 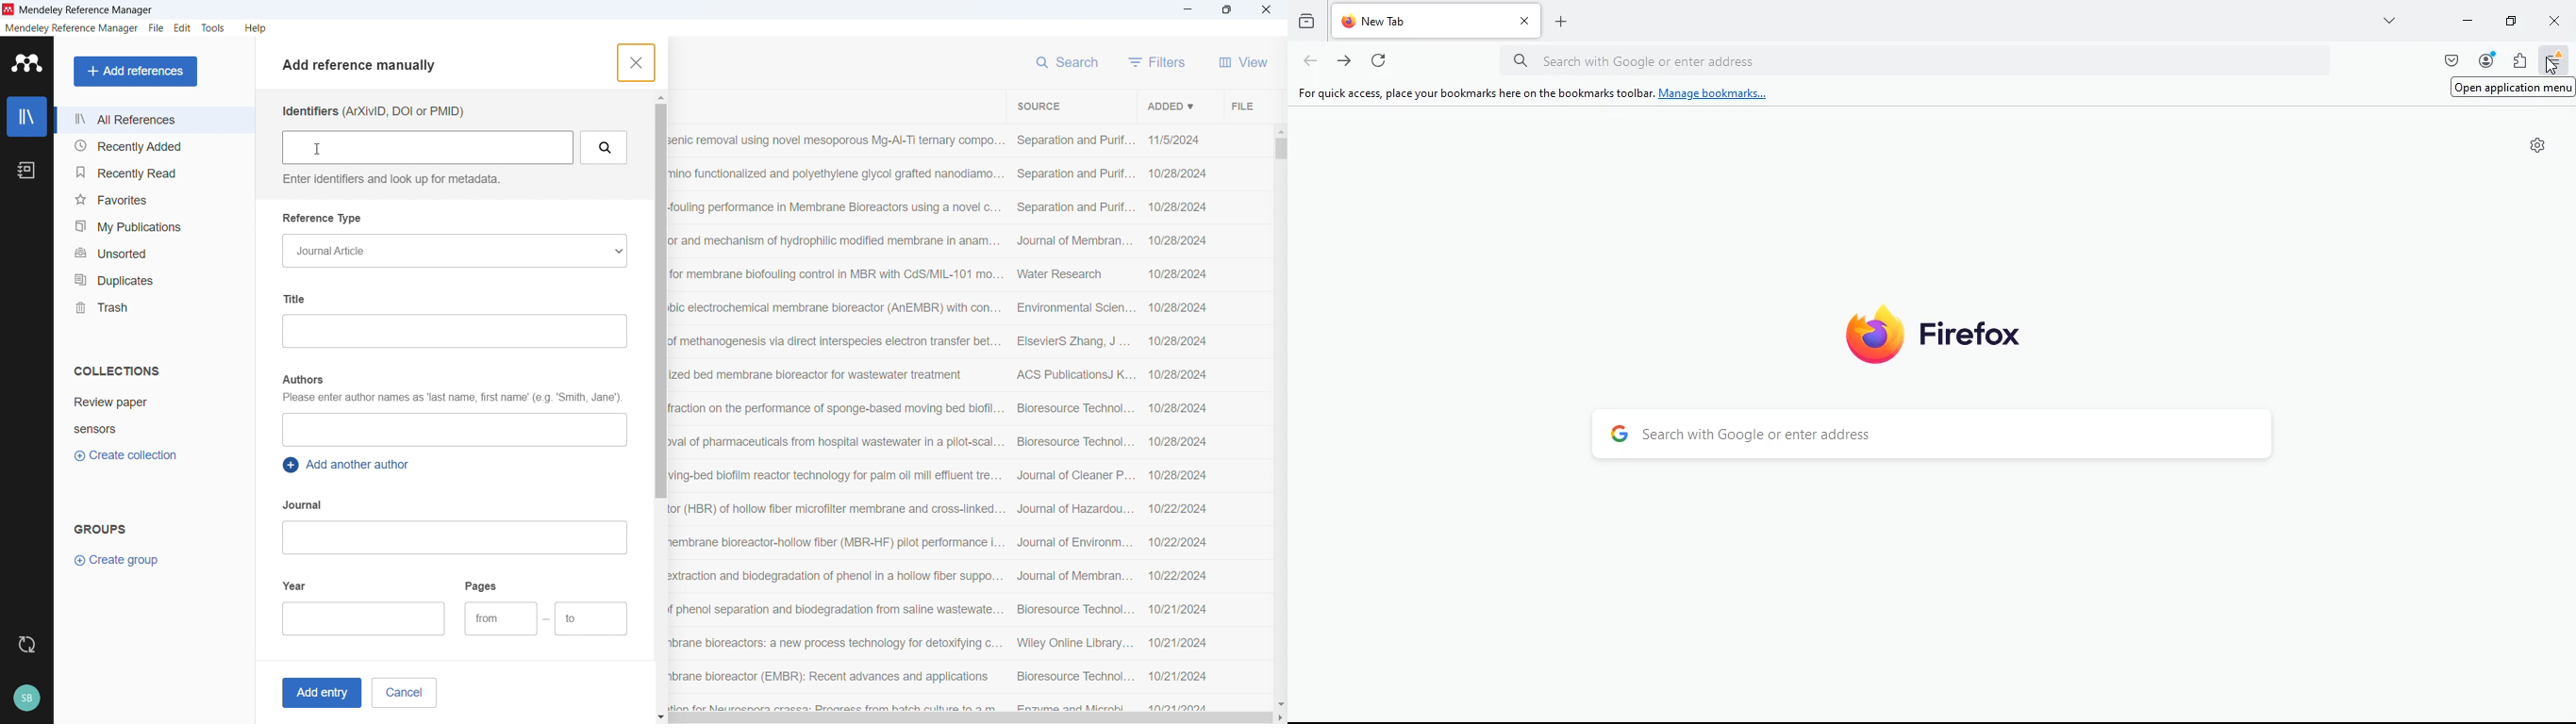 I want to click on Library , so click(x=27, y=117).